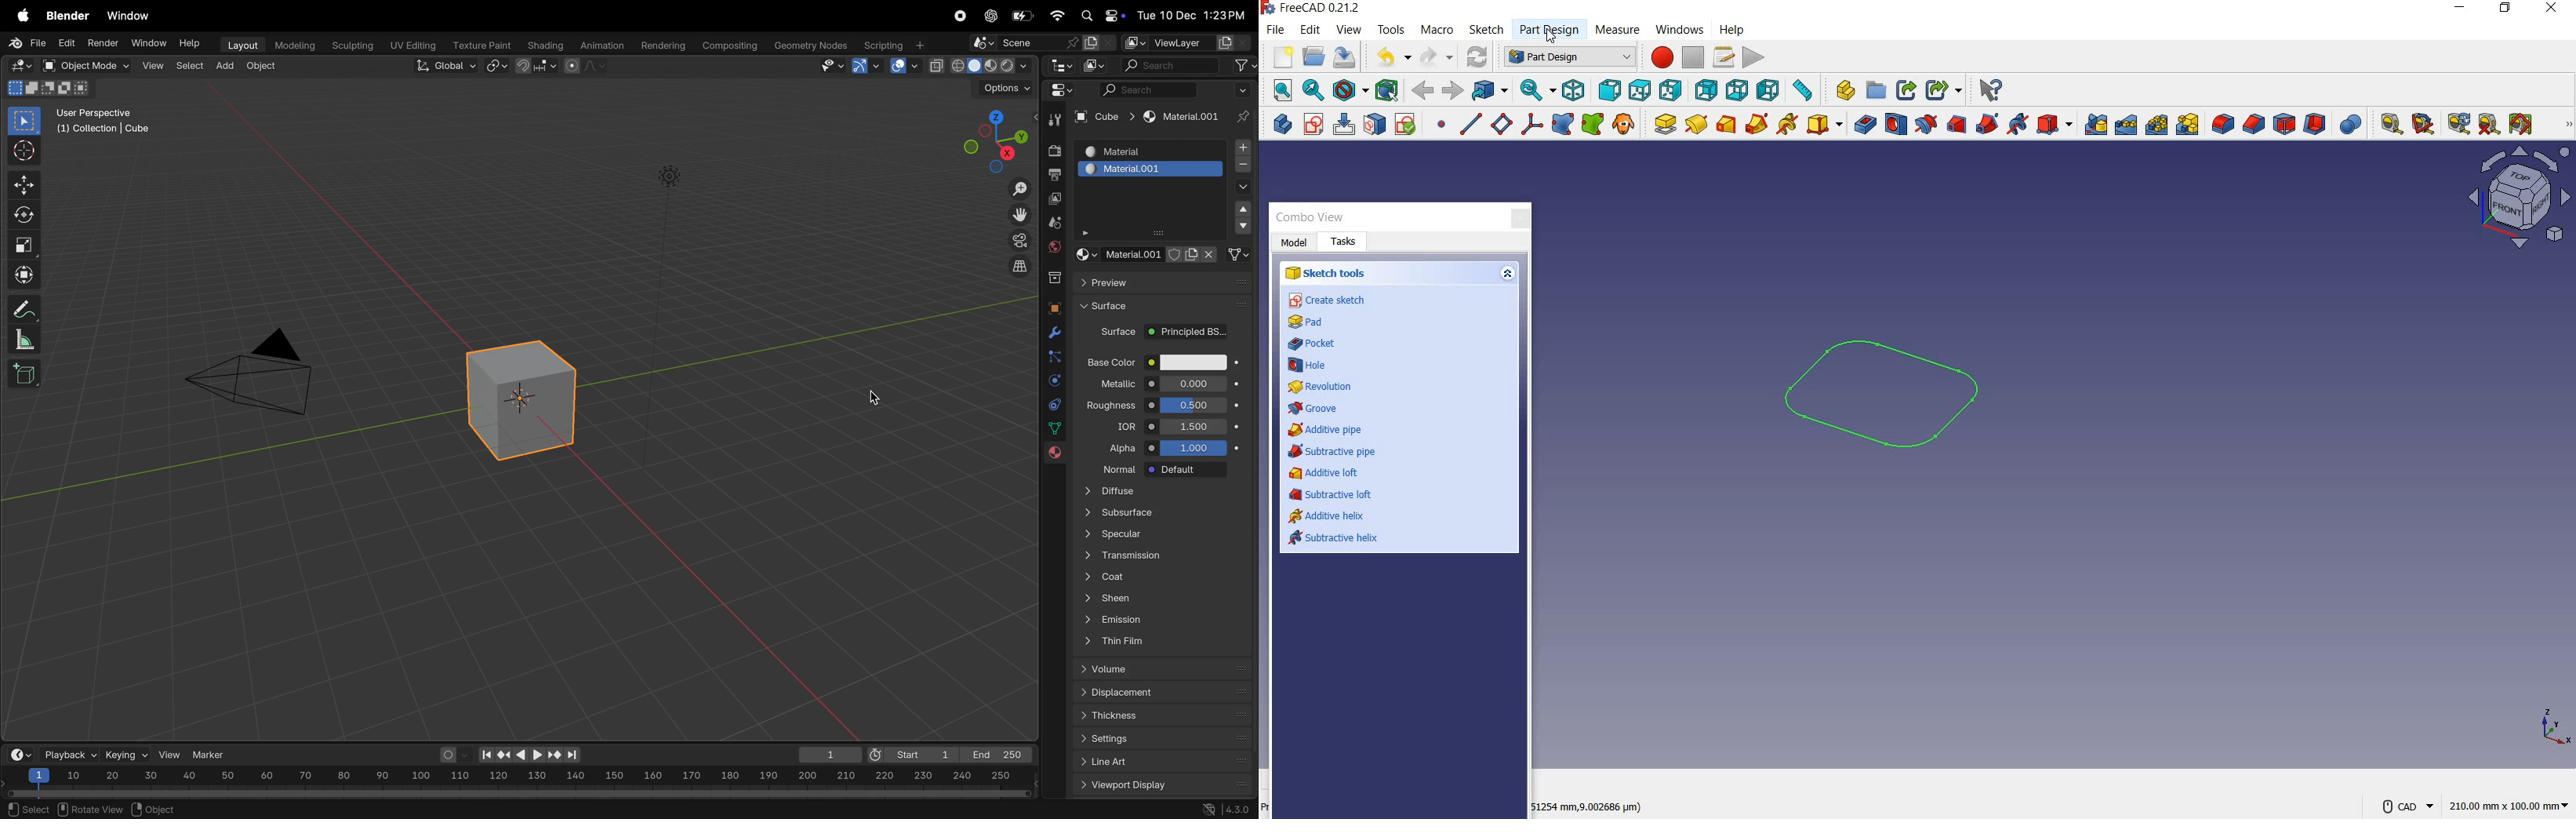 The width and height of the screenshot is (2576, 840). What do you see at coordinates (21, 273) in the screenshot?
I see `transform` at bounding box center [21, 273].